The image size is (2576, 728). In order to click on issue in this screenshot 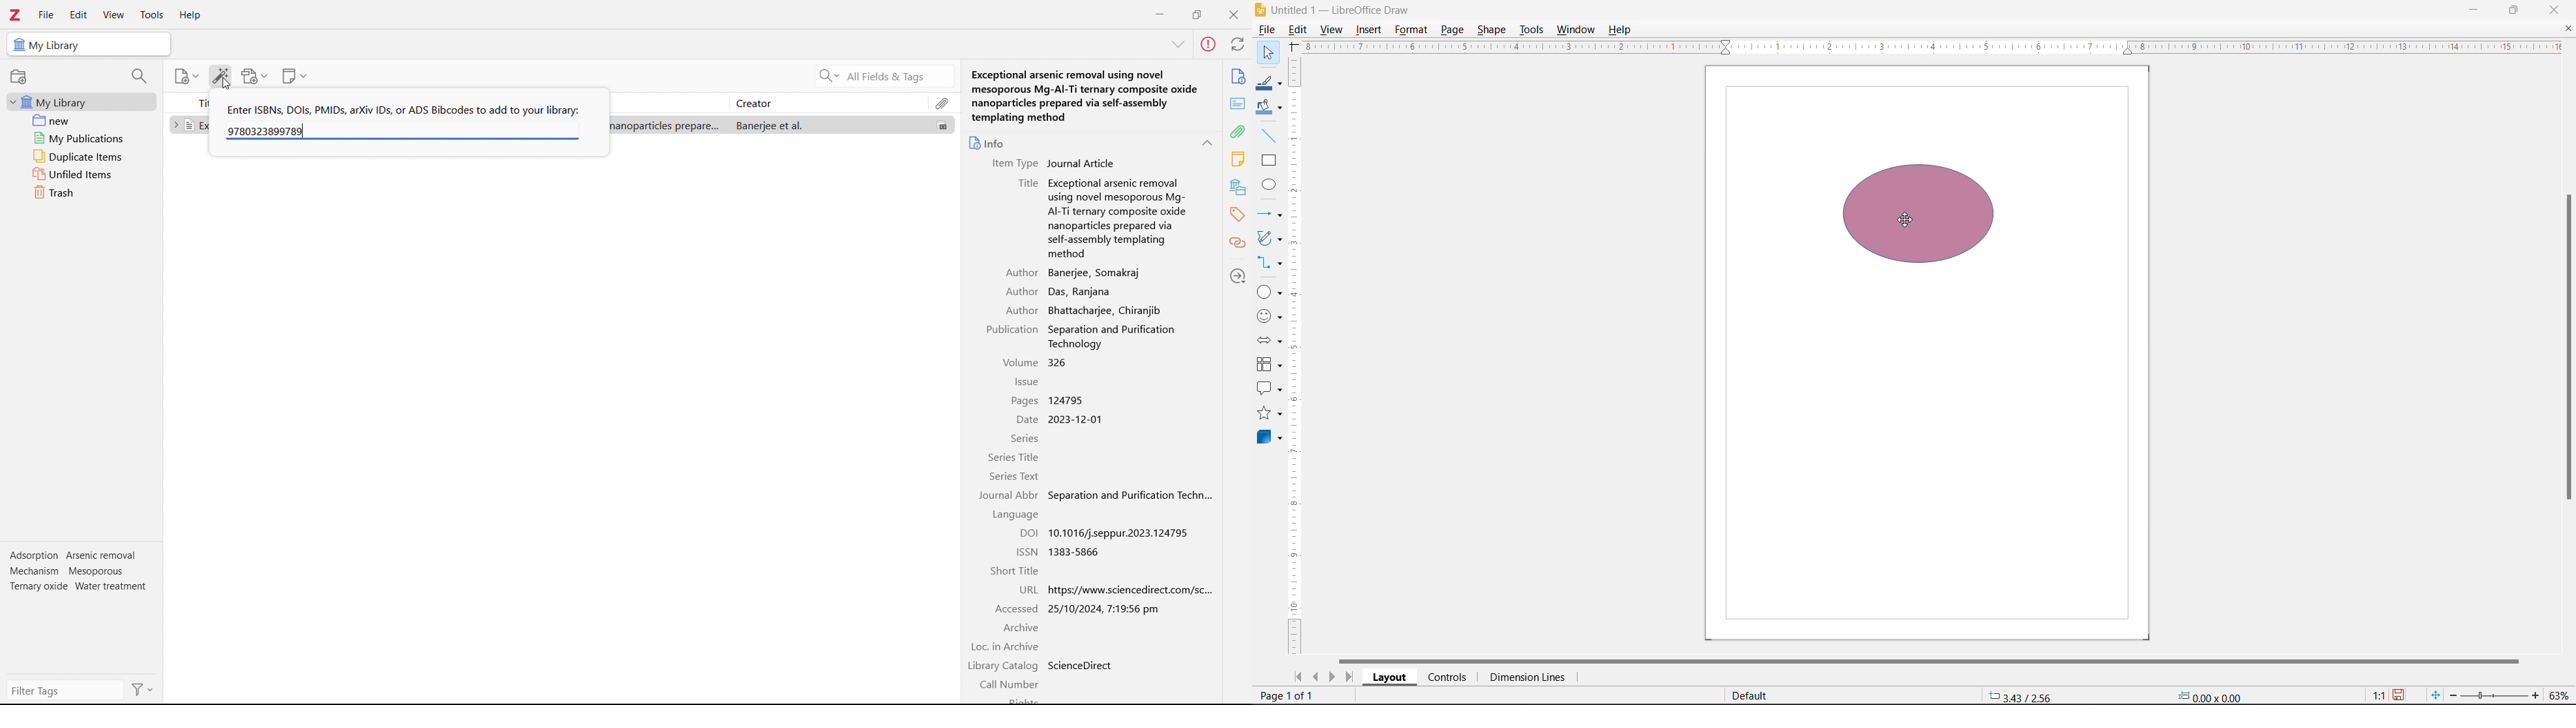, I will do `click(1026, 383)`.